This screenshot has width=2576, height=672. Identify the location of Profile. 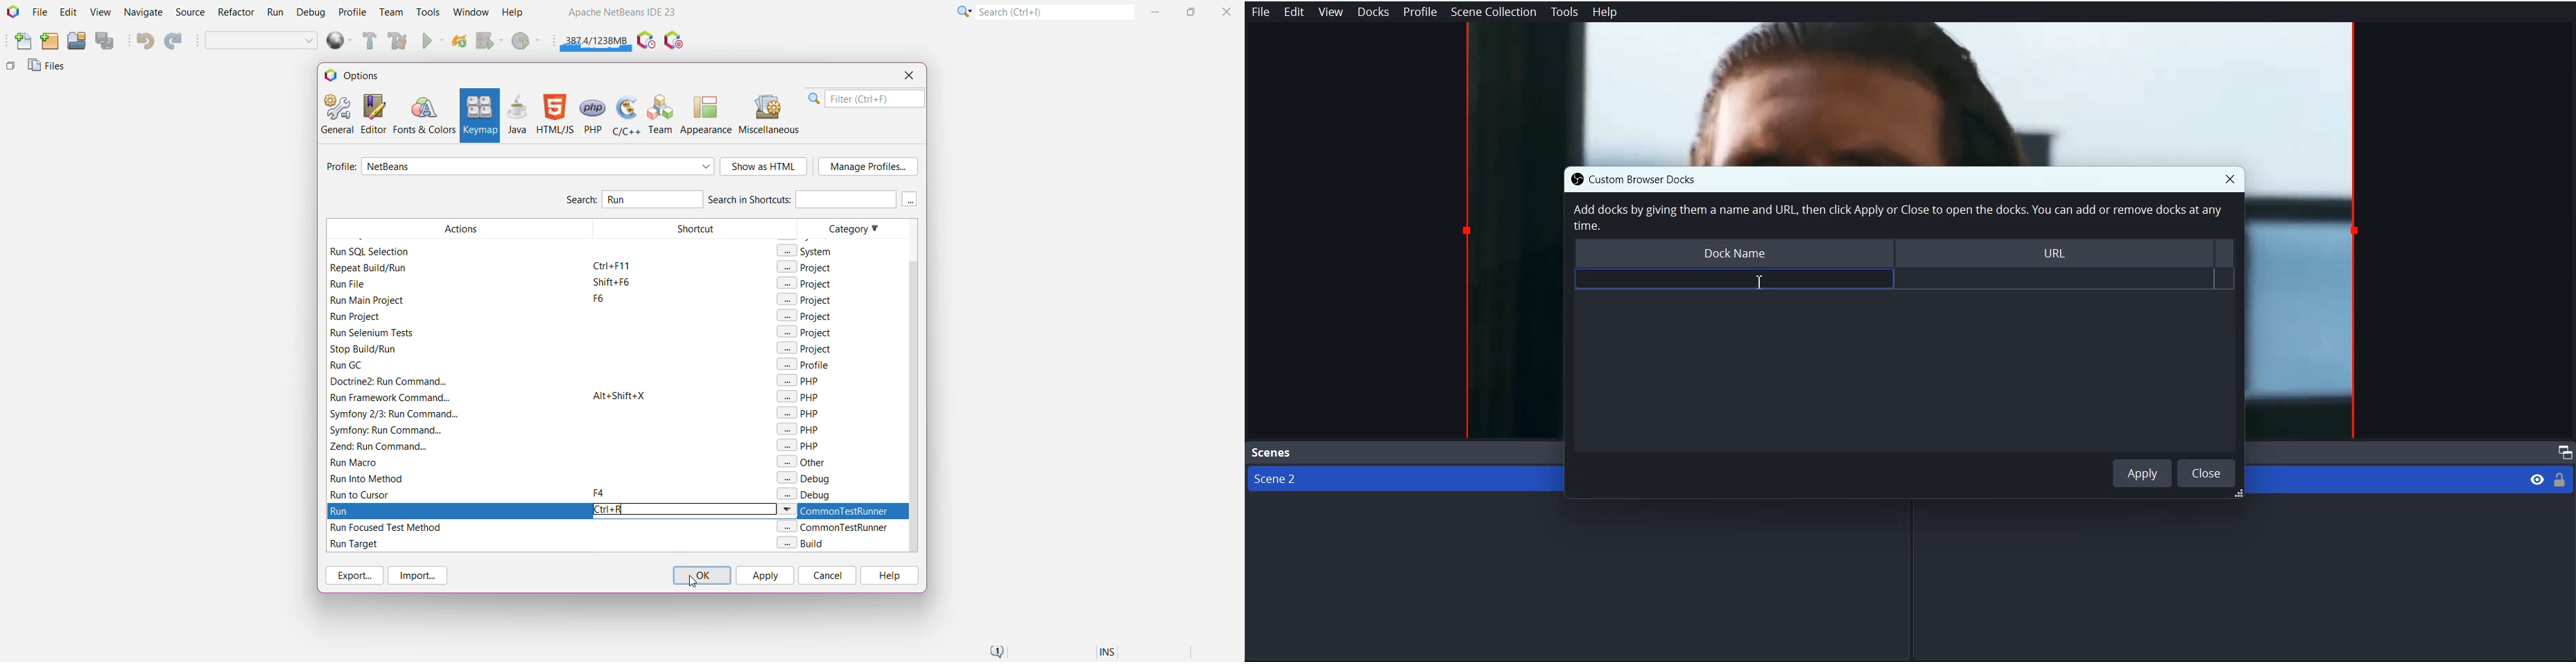
(1420, 12).